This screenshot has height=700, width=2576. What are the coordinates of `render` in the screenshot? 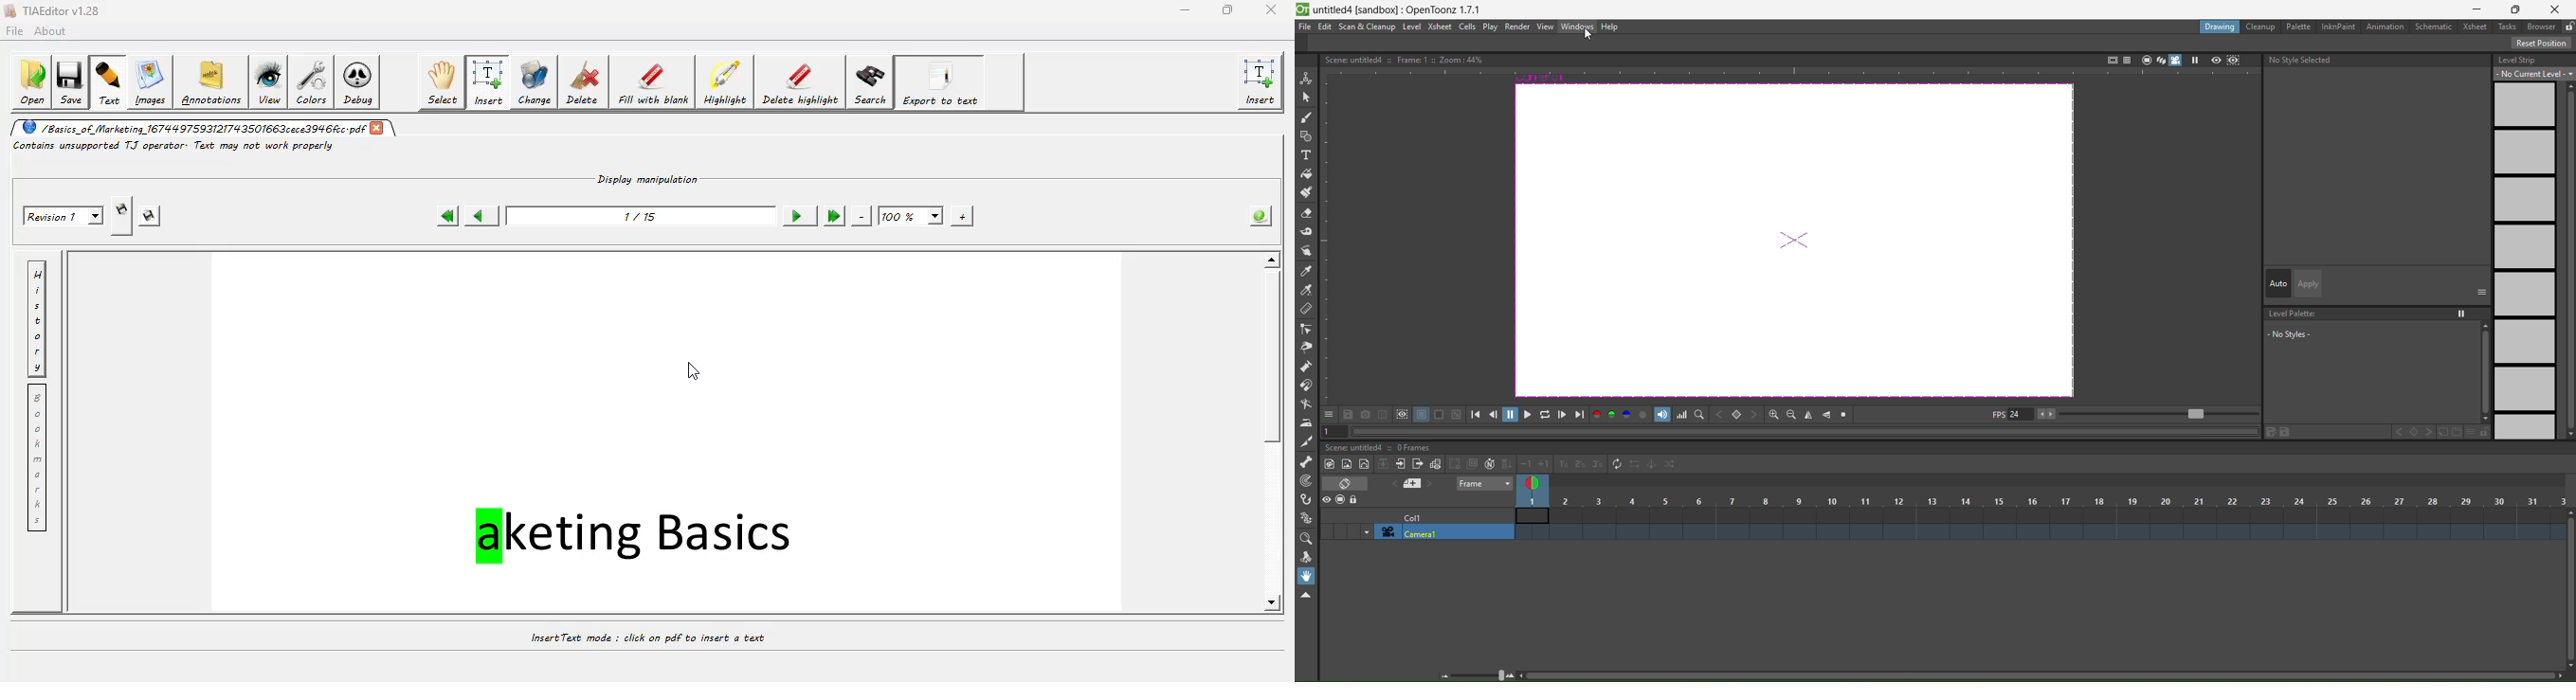 It's located at (1518, 27).